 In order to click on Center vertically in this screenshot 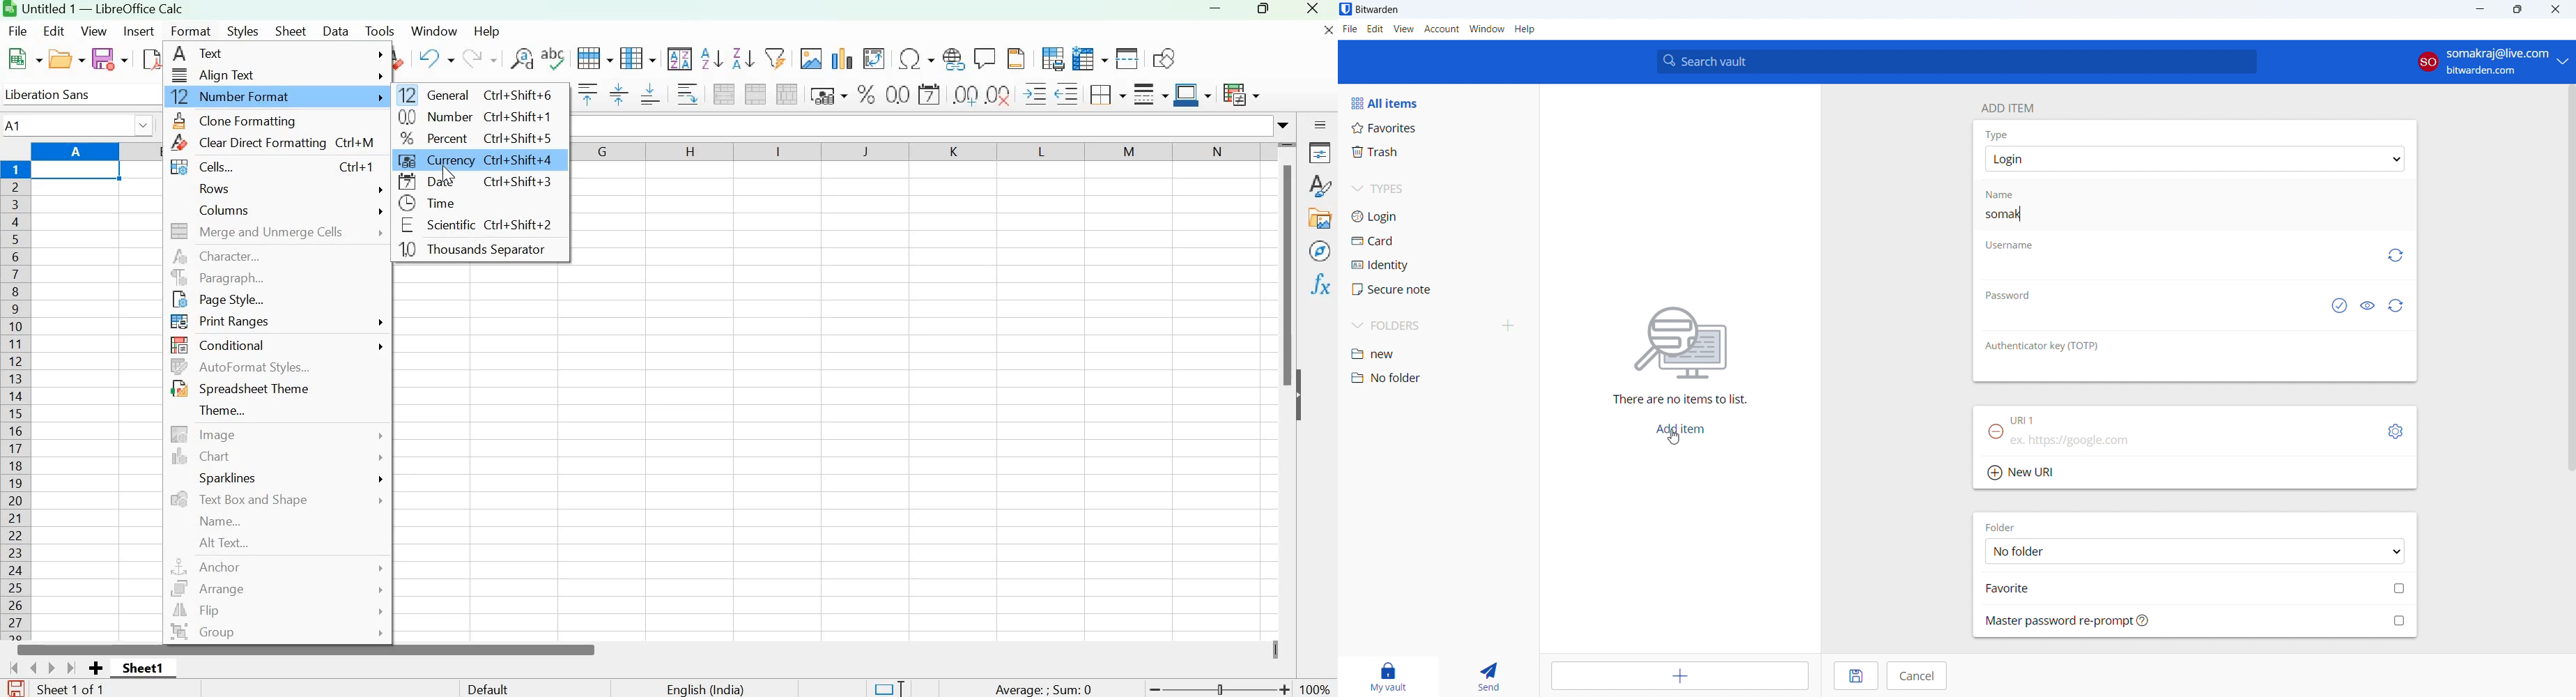, I will do `click(617, 95)`.